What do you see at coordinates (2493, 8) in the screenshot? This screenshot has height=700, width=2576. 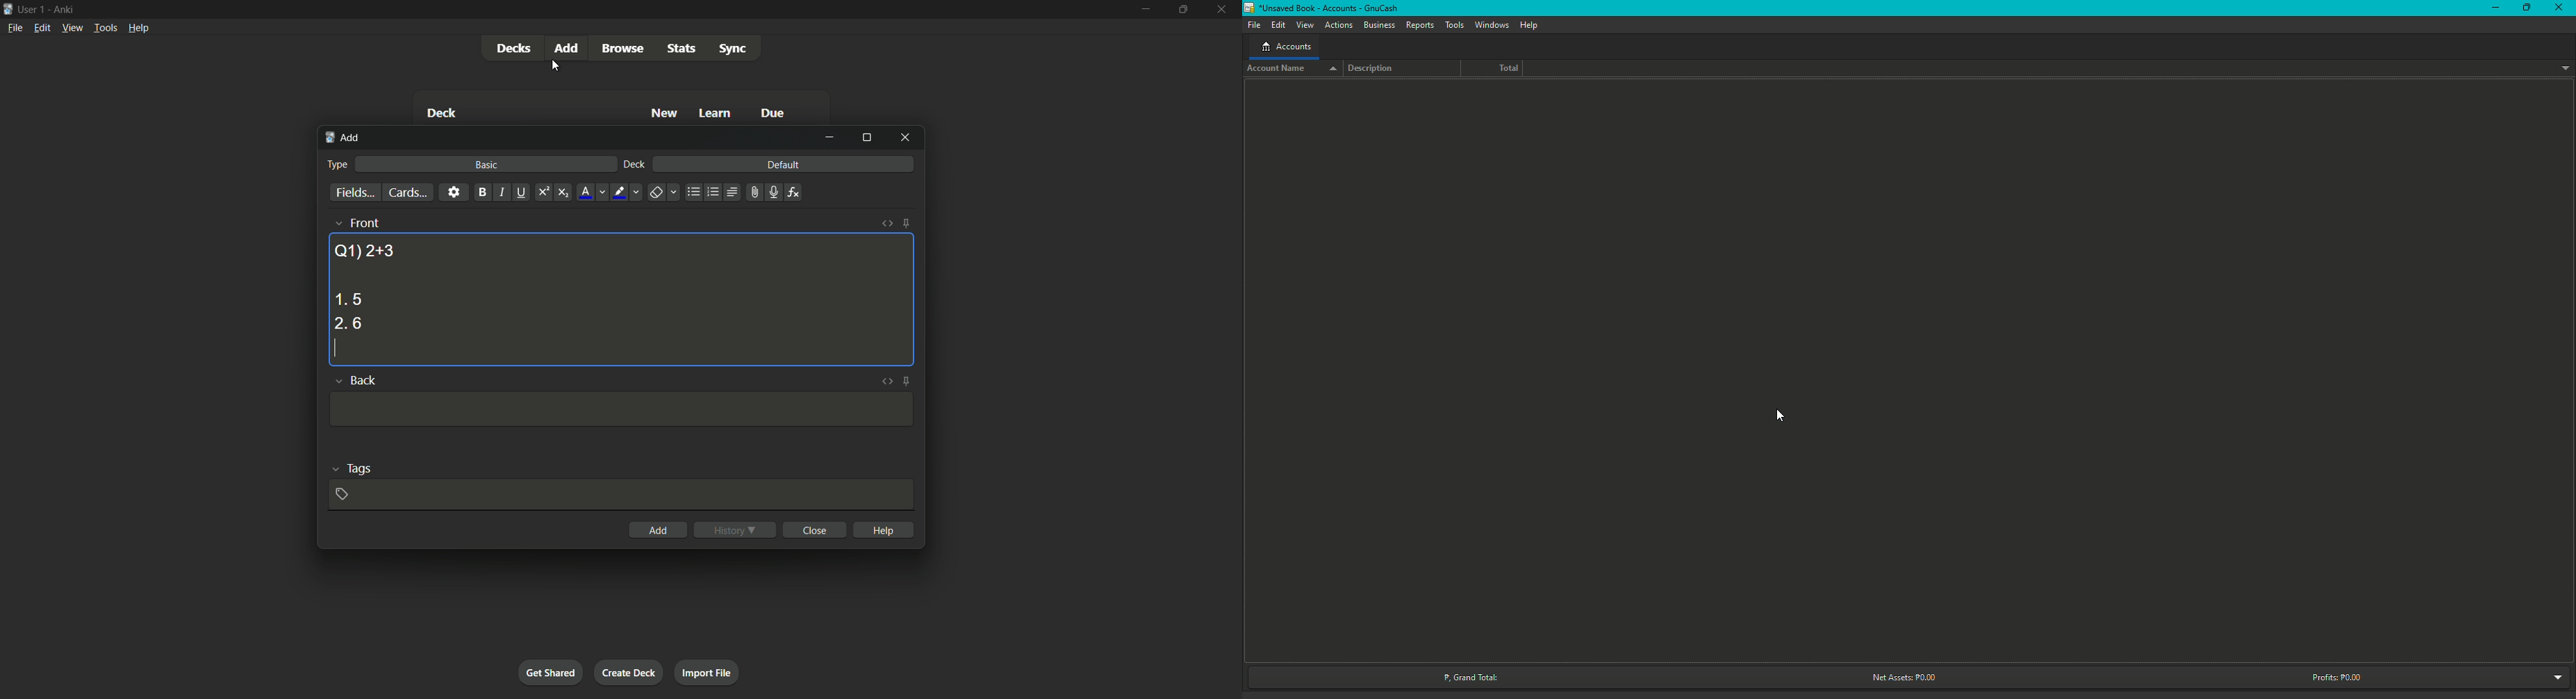 I see `Minimize` at bounding box center [2493, 8].